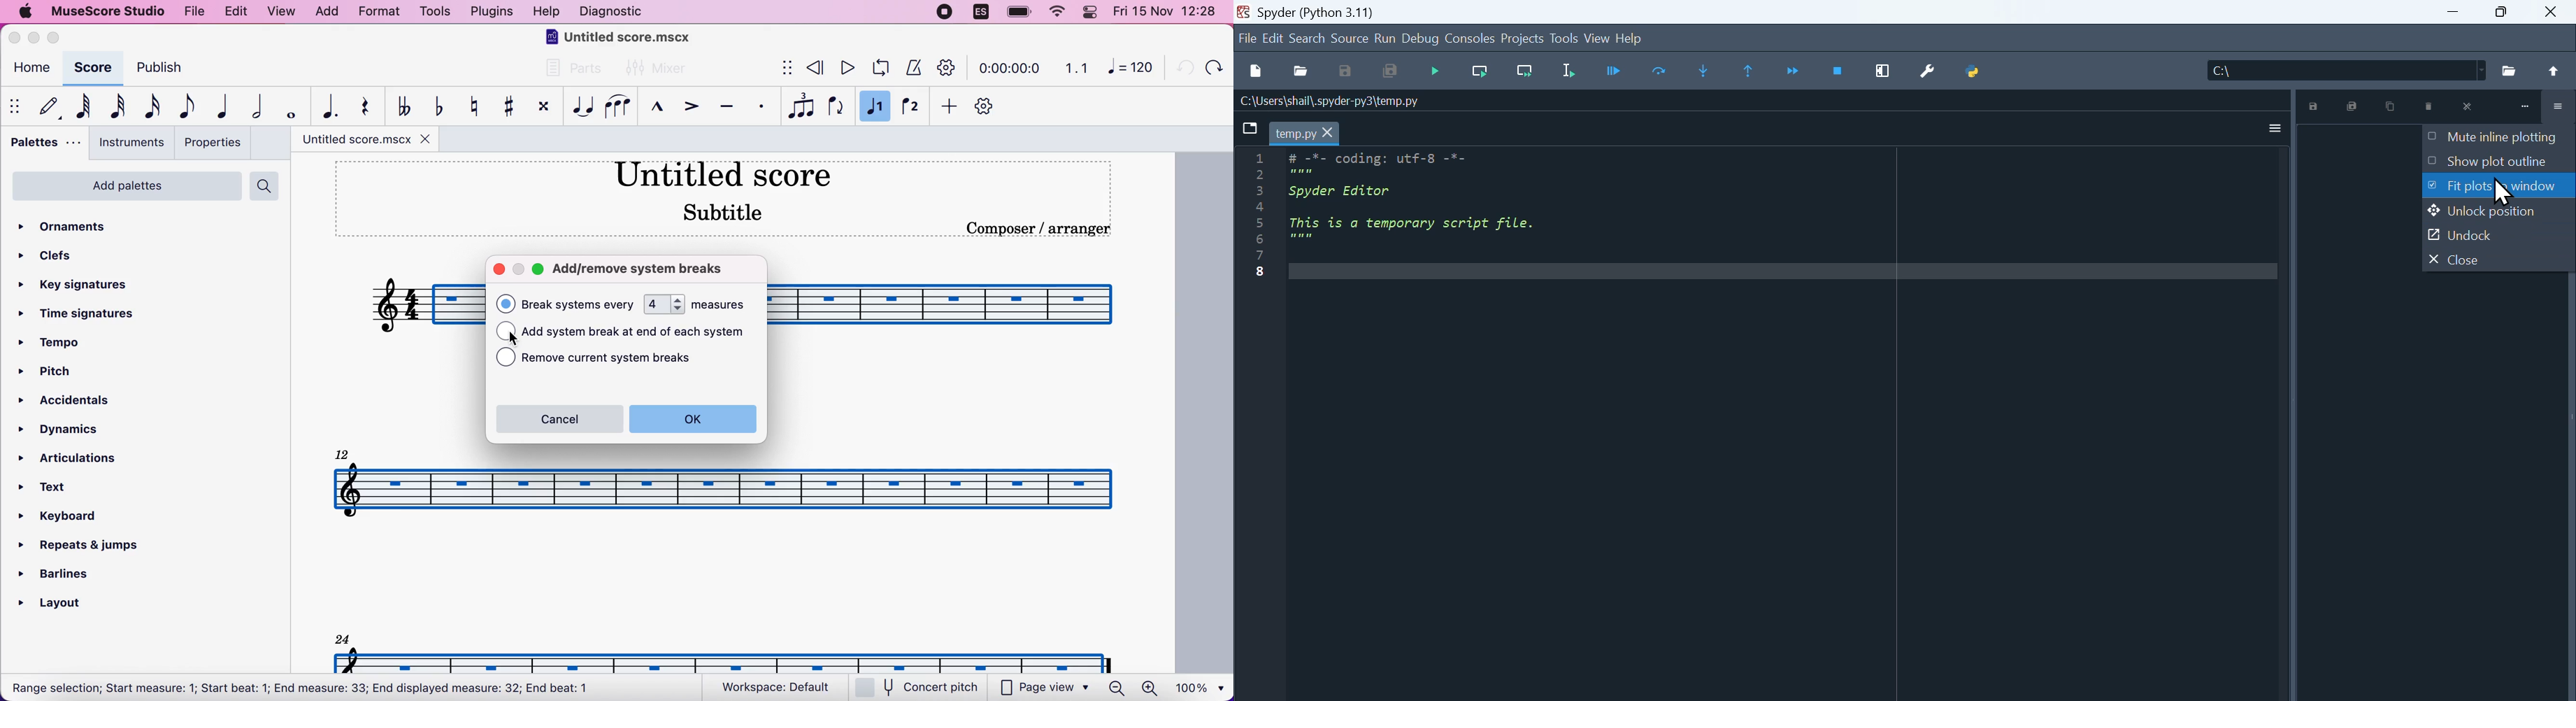 Image resolution: width=2576 pixels, height=728 pixels. I want to click on quarter note, so click(218, 106).